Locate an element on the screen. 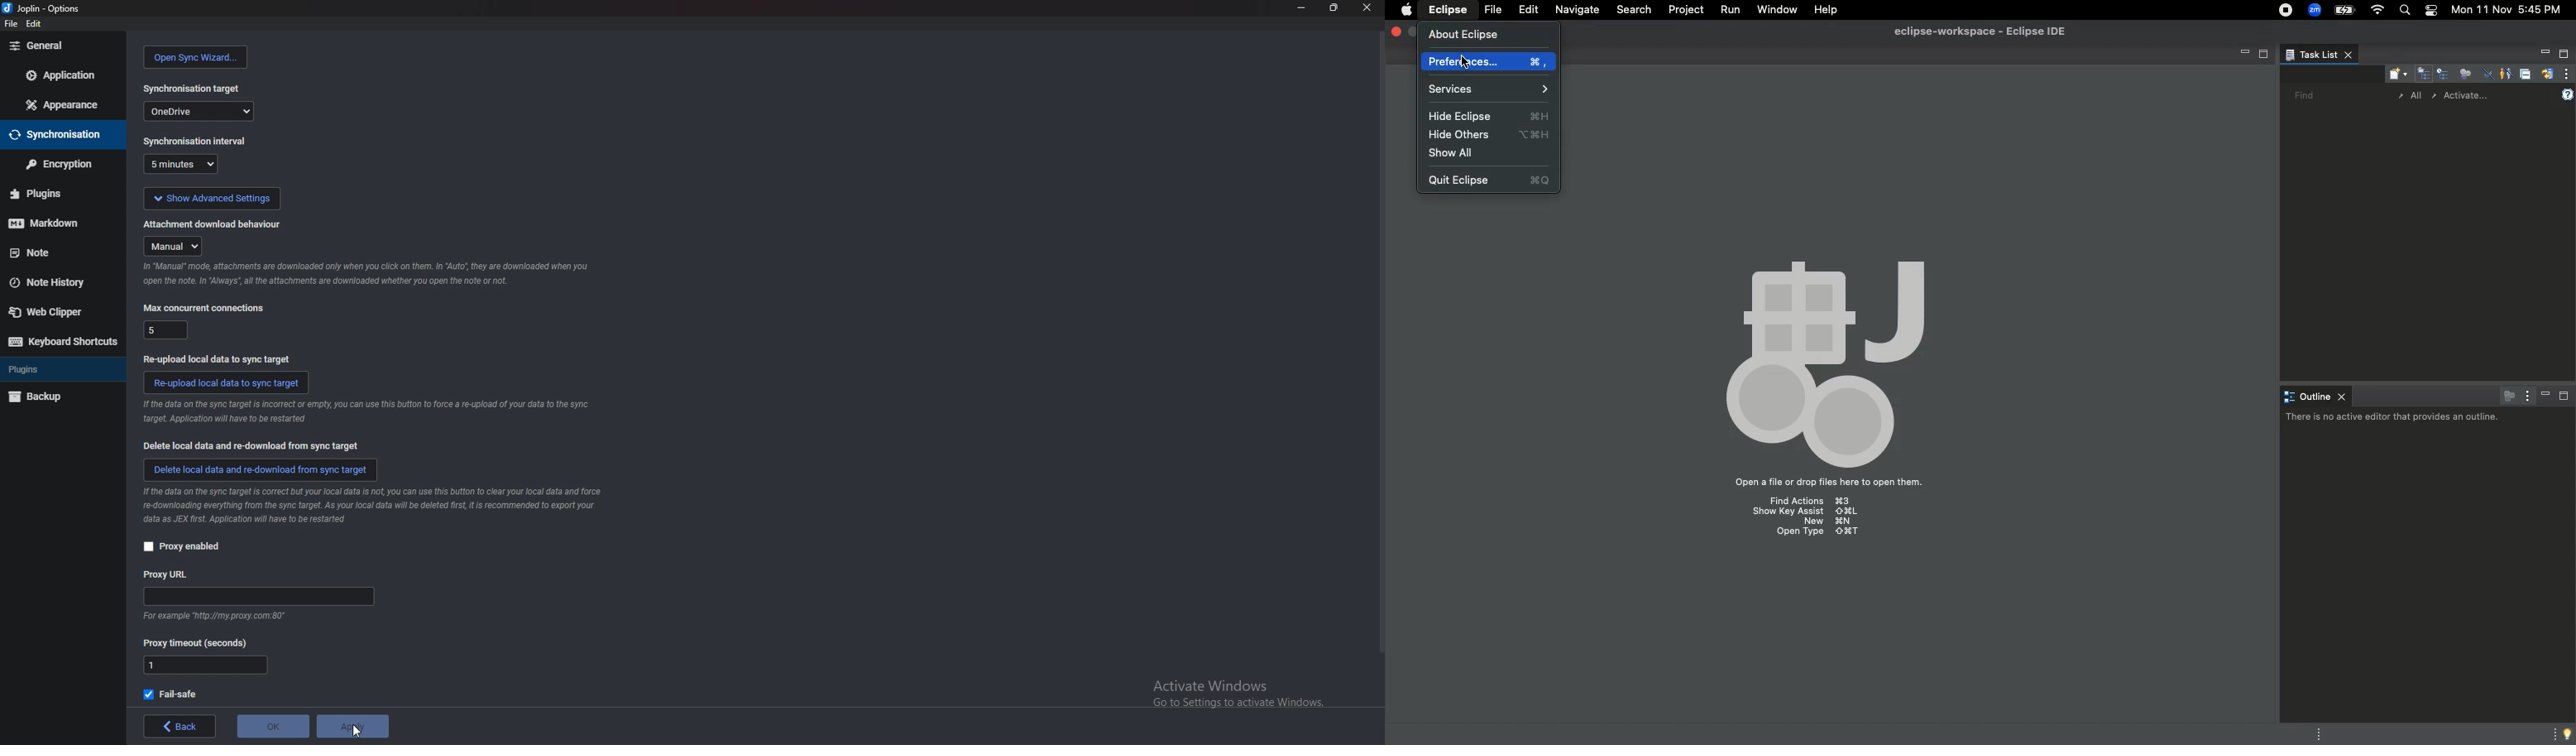 The width and height of the screenshot is (2576, 756). open sync wizard is located at coordinates (196, 57).